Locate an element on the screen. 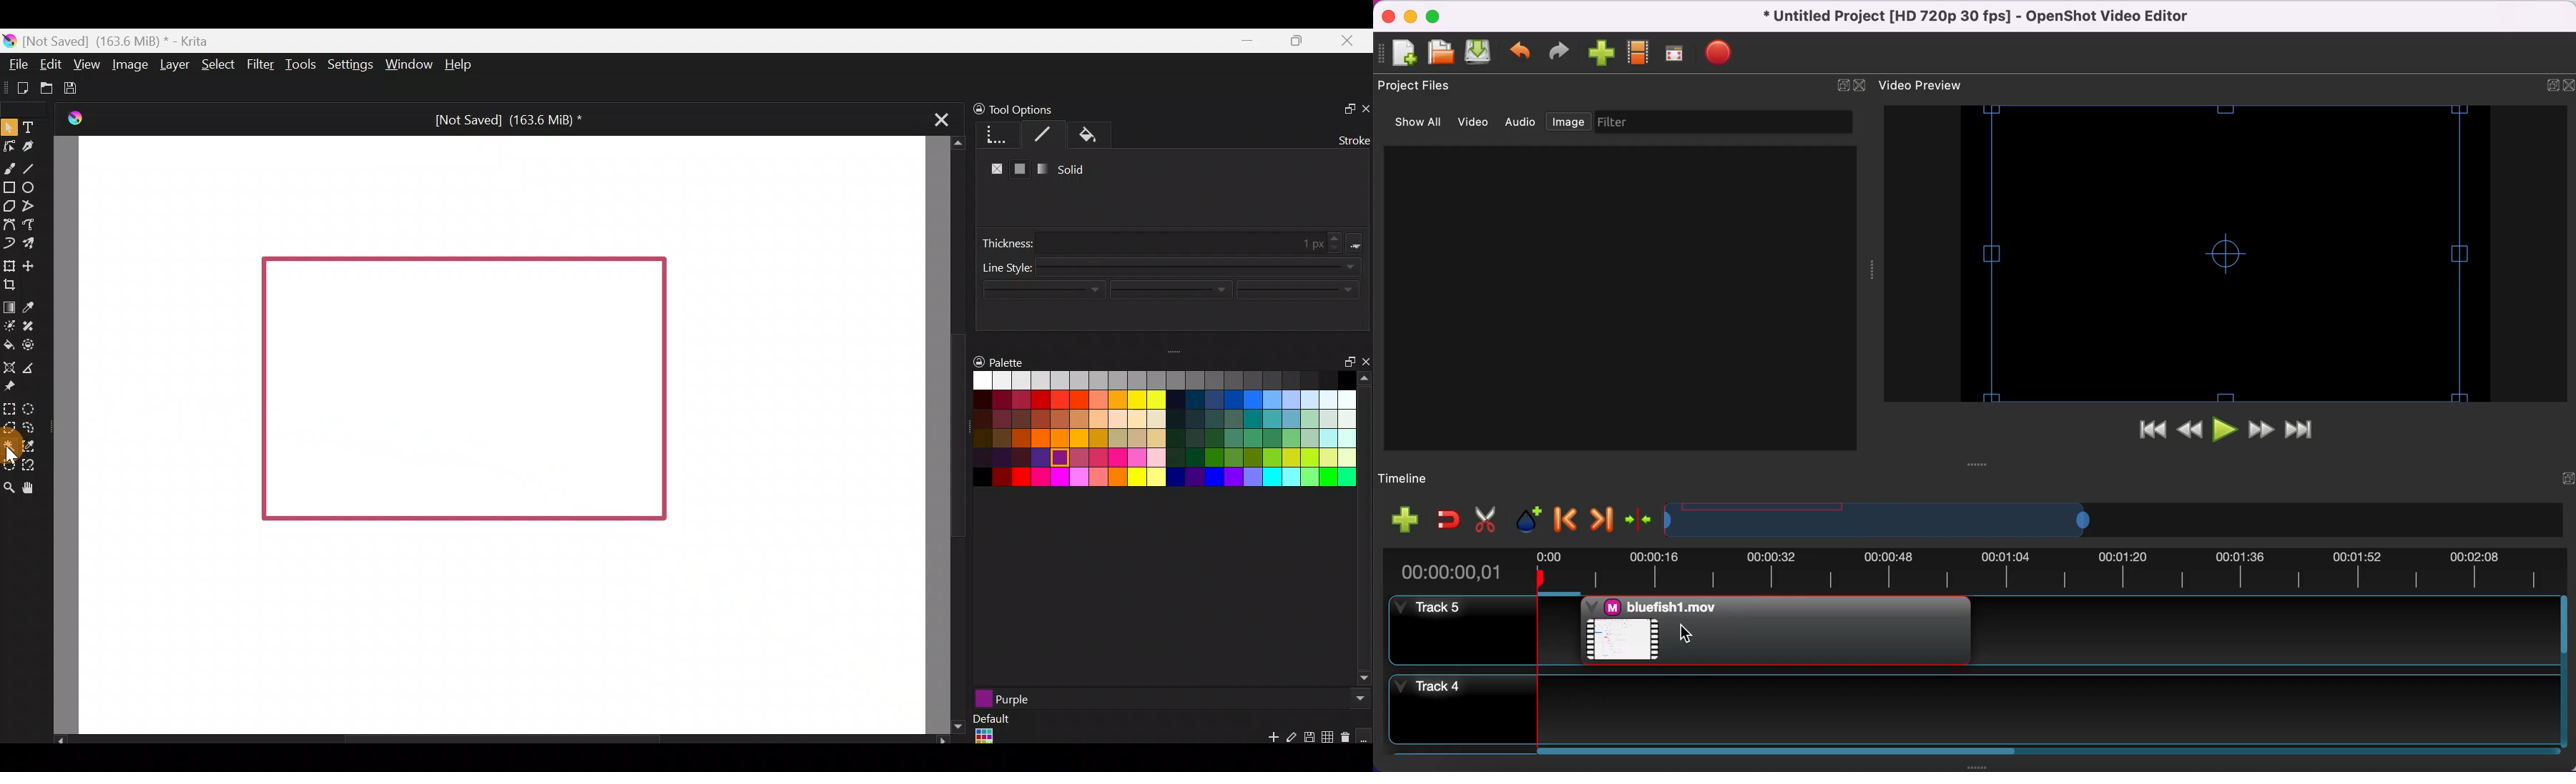 This screenshot has height=784, width=2576. jump to end is located at coordinates (2306, 429).